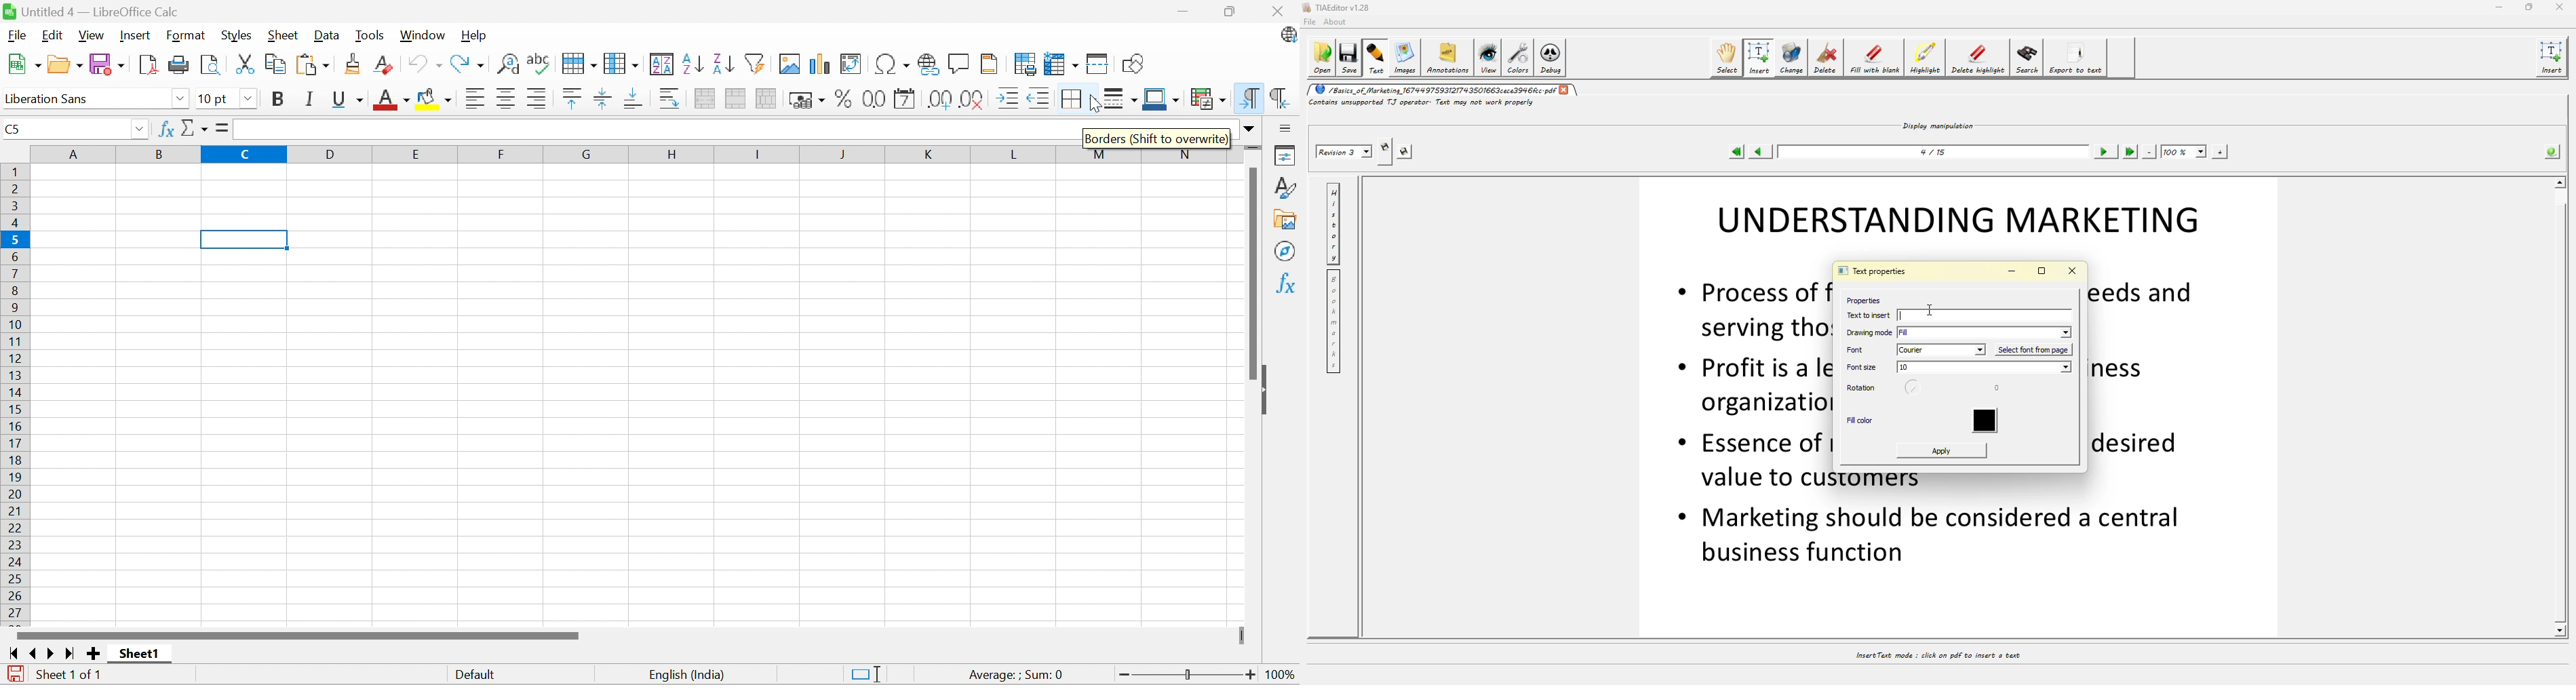 The height and width of the screenshot is (700, 2576). I want to click on The document has been modified. Click to save the document., so click(16, 676).